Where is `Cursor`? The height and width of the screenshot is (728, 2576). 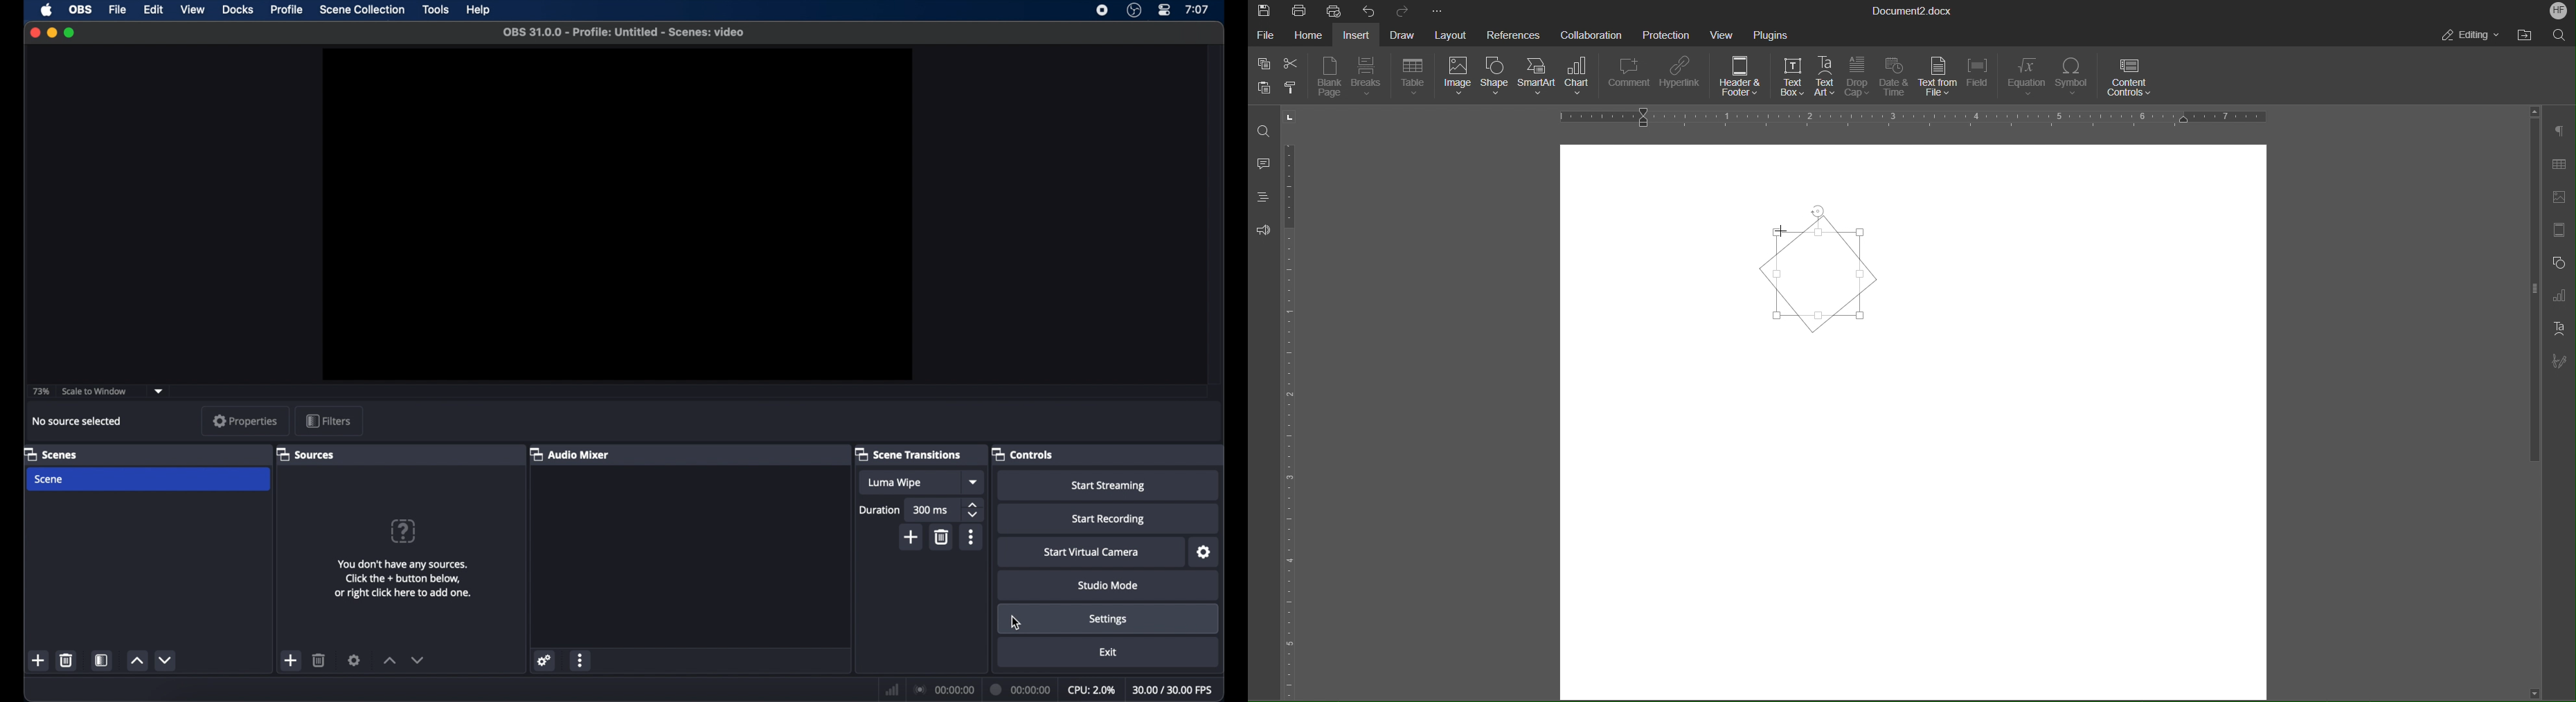 Cursor is located at coordinates (1817, 211).